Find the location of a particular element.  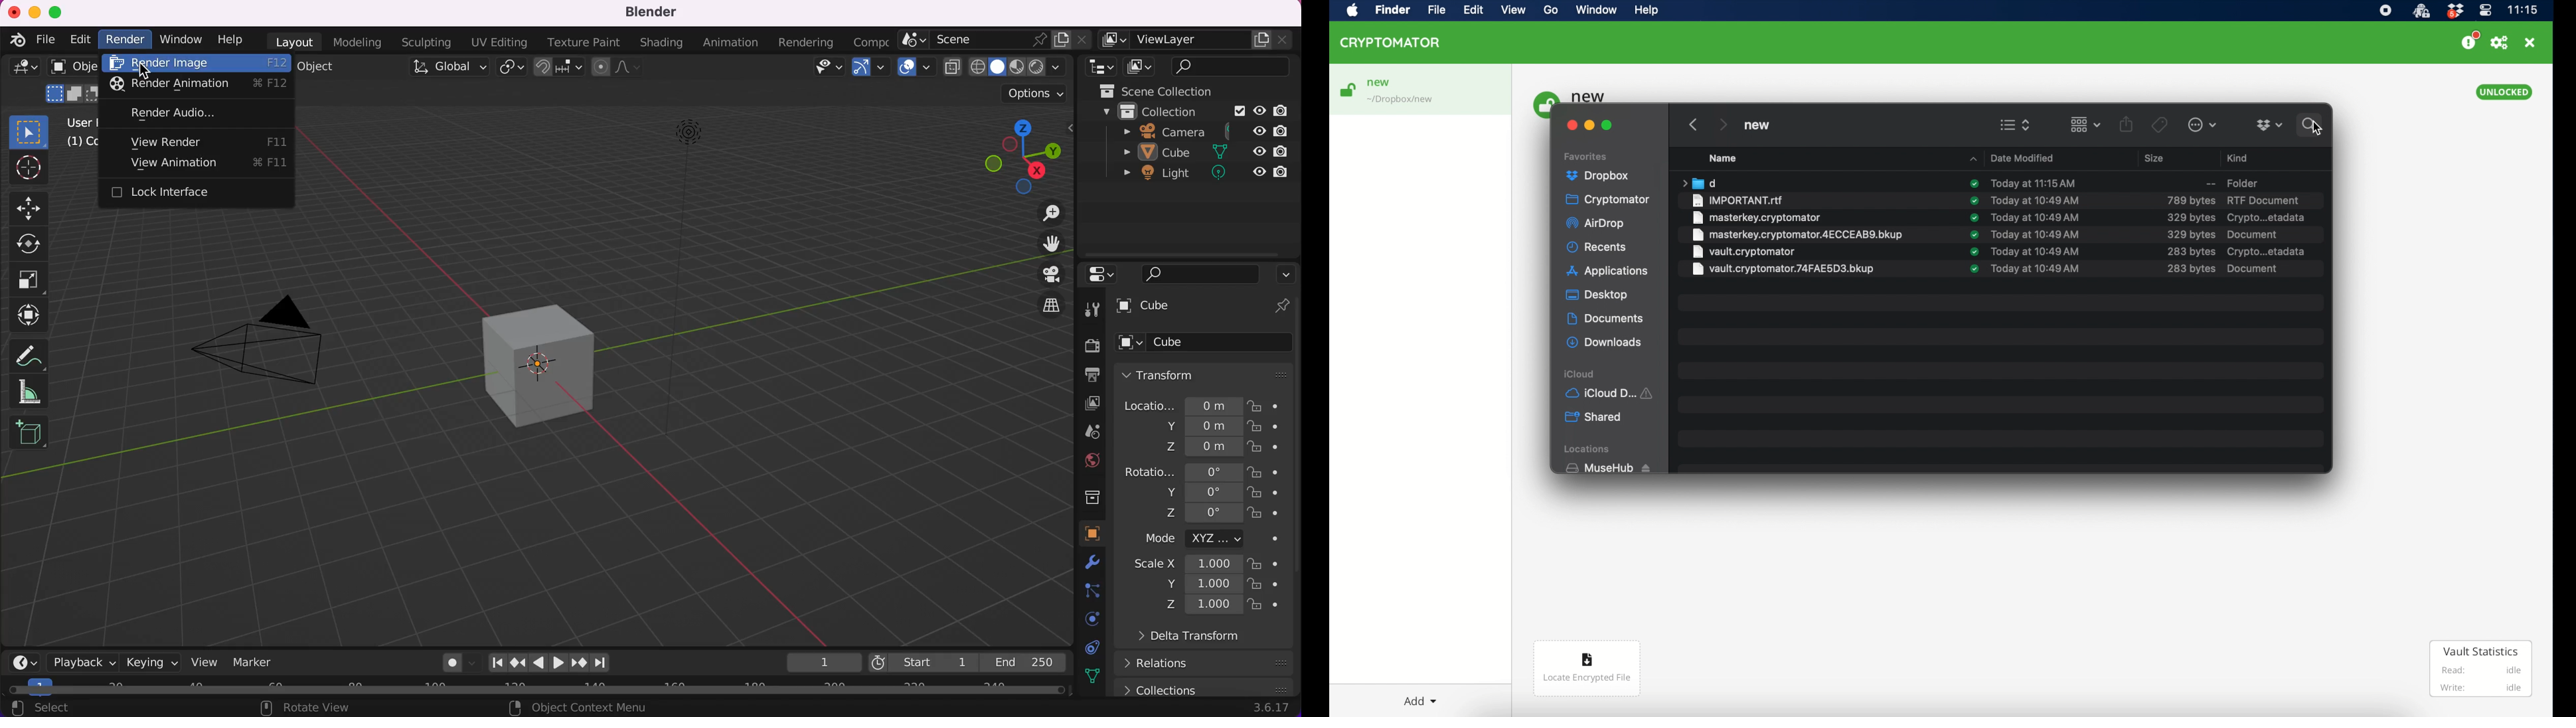

lock is located at coordinates (1262, 426).